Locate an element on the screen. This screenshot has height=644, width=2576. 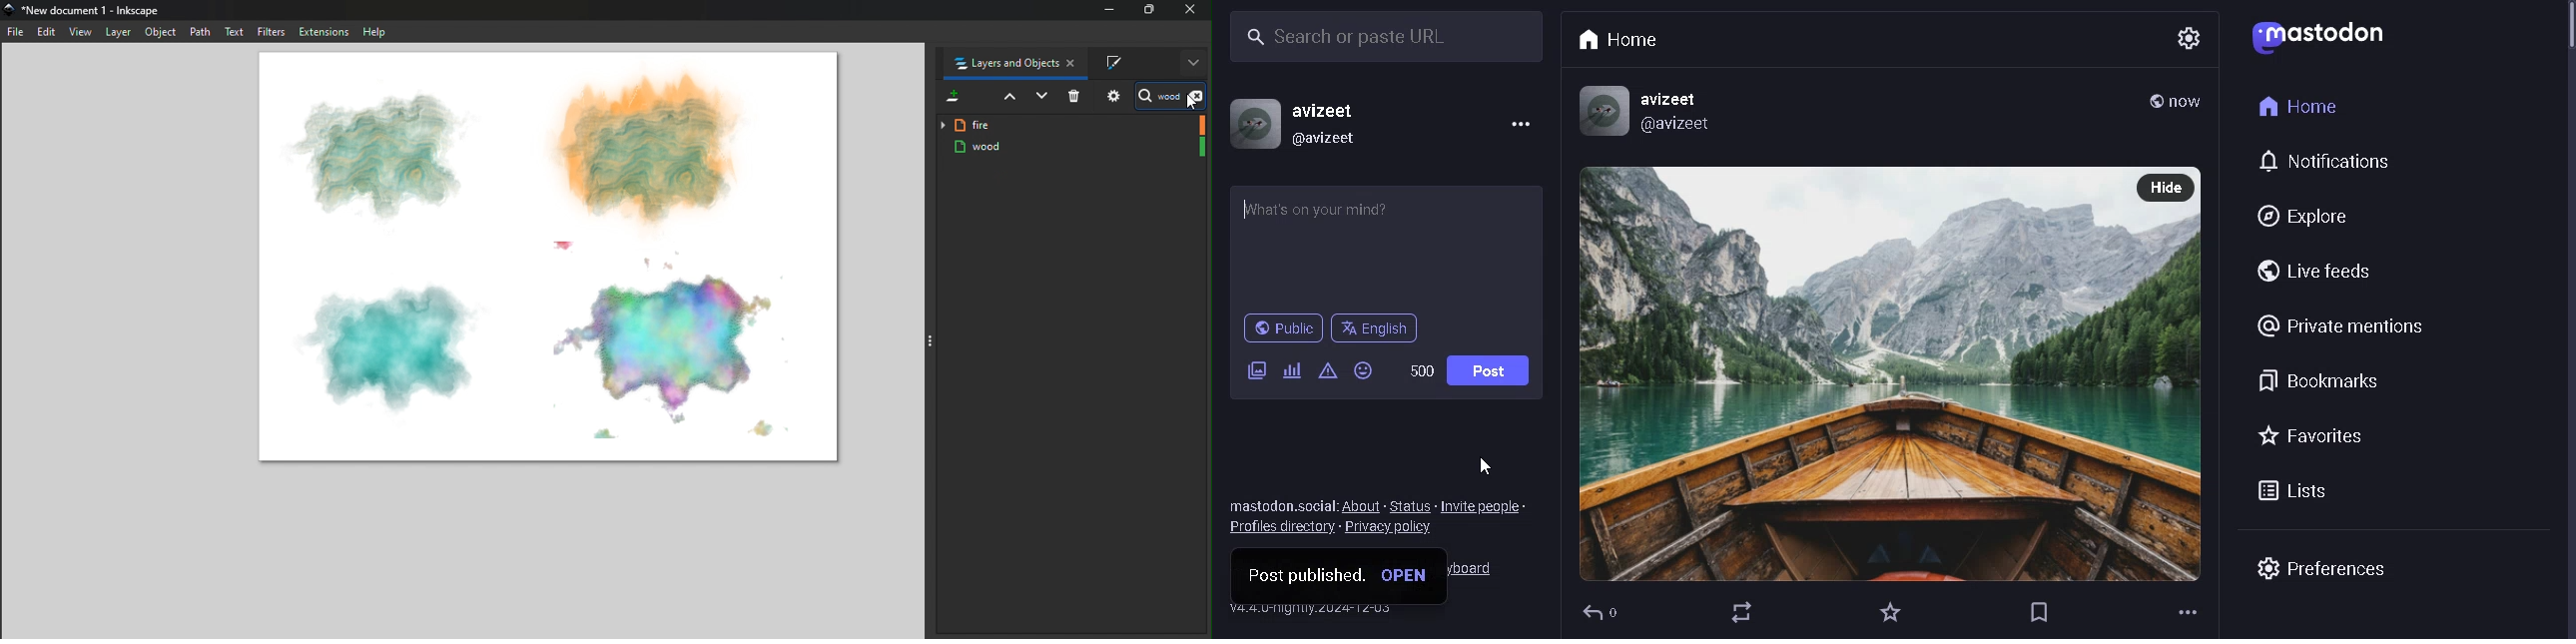
public is located at coordinates (1281, 326).